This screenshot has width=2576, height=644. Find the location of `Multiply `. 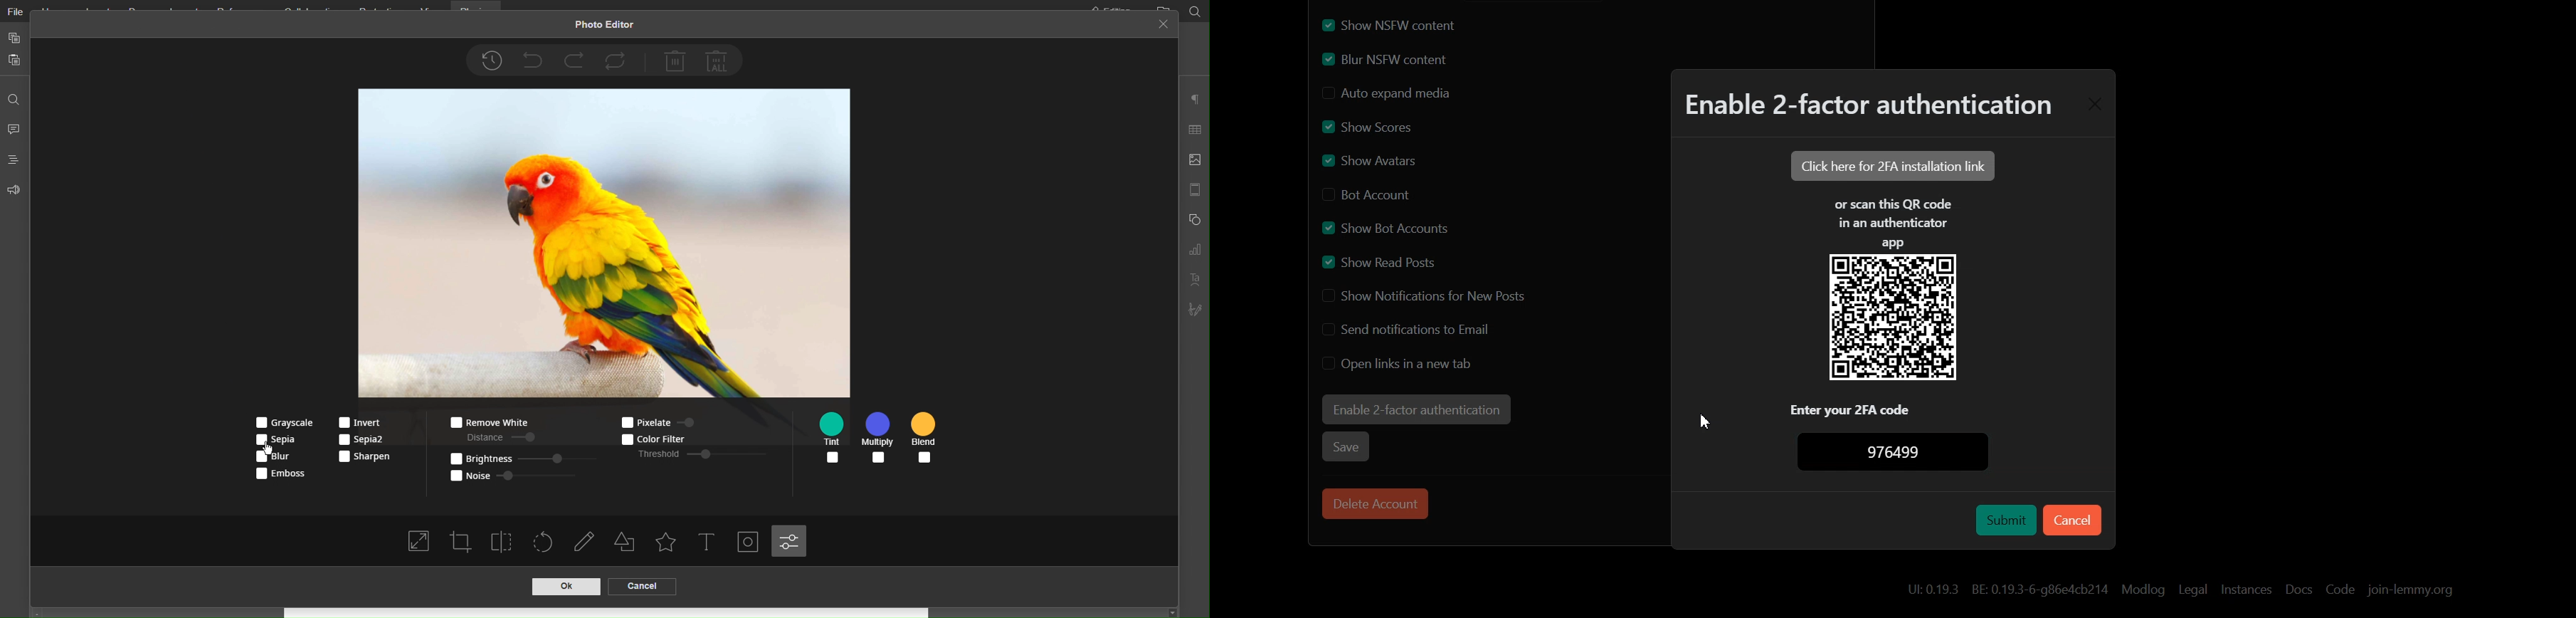

Multiply  is located at coordinates (880, 439).